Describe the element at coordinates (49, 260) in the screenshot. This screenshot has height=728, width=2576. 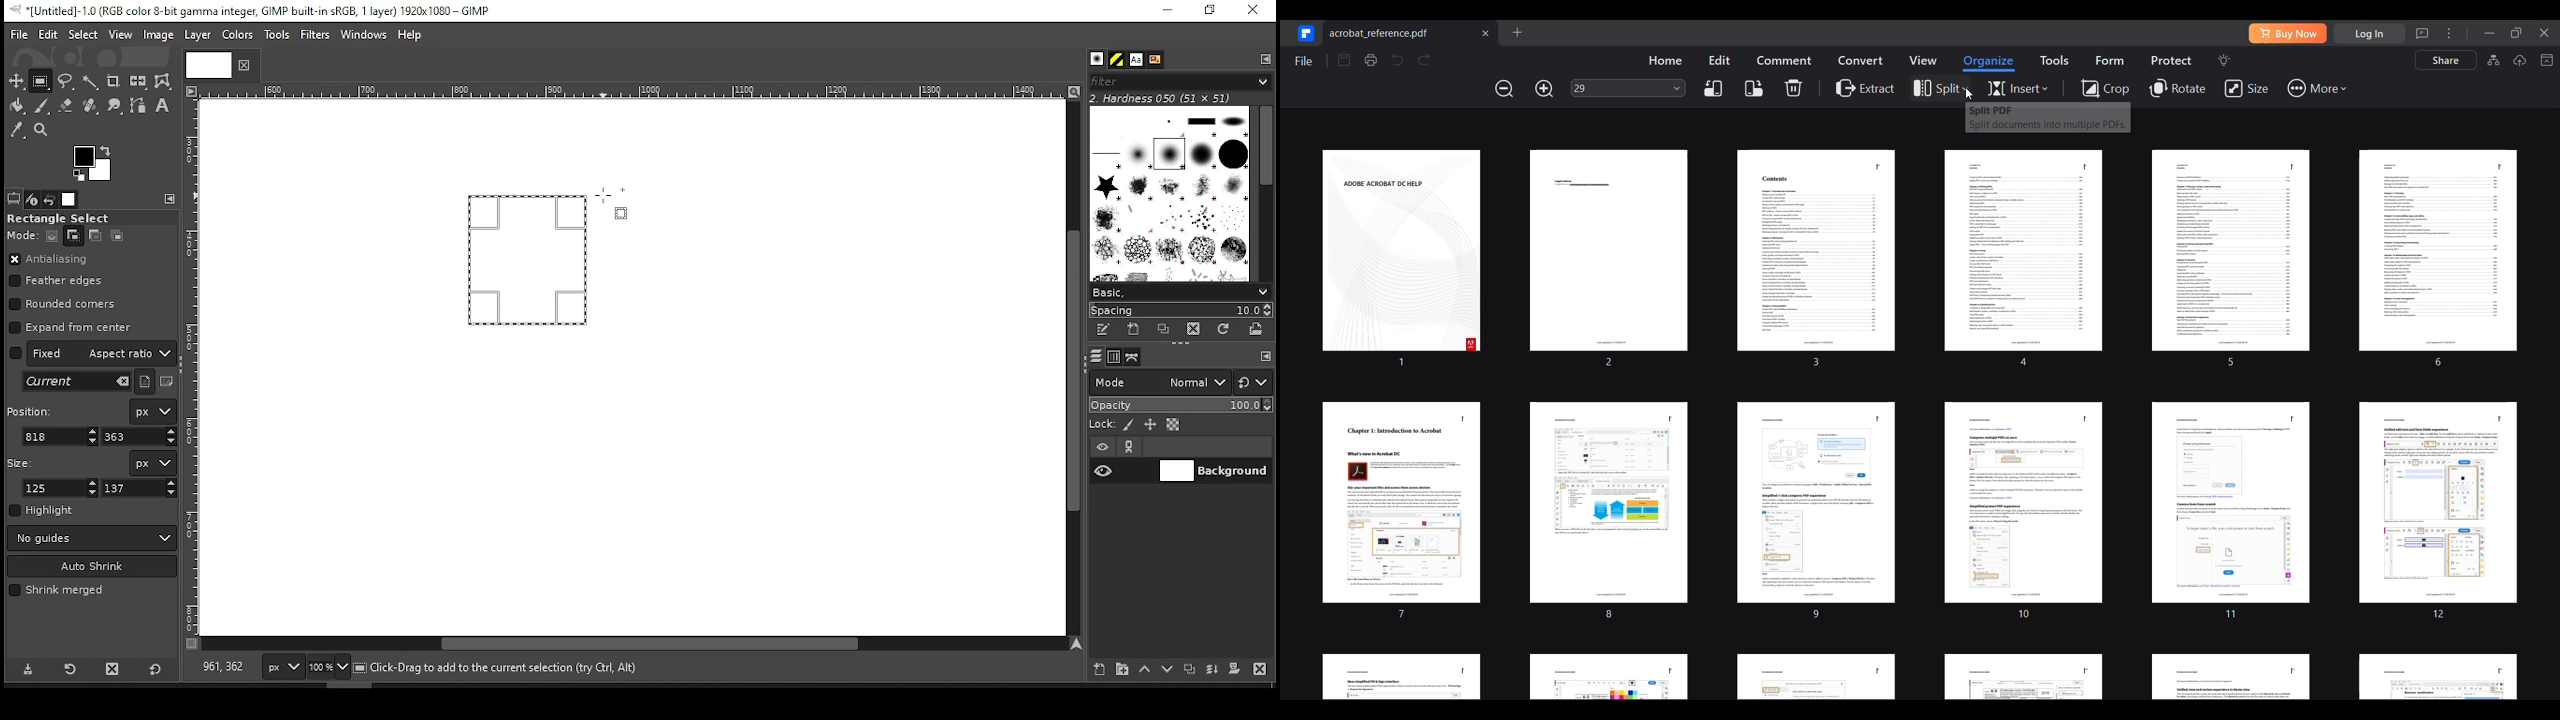
I see `antialiasing` at that location.